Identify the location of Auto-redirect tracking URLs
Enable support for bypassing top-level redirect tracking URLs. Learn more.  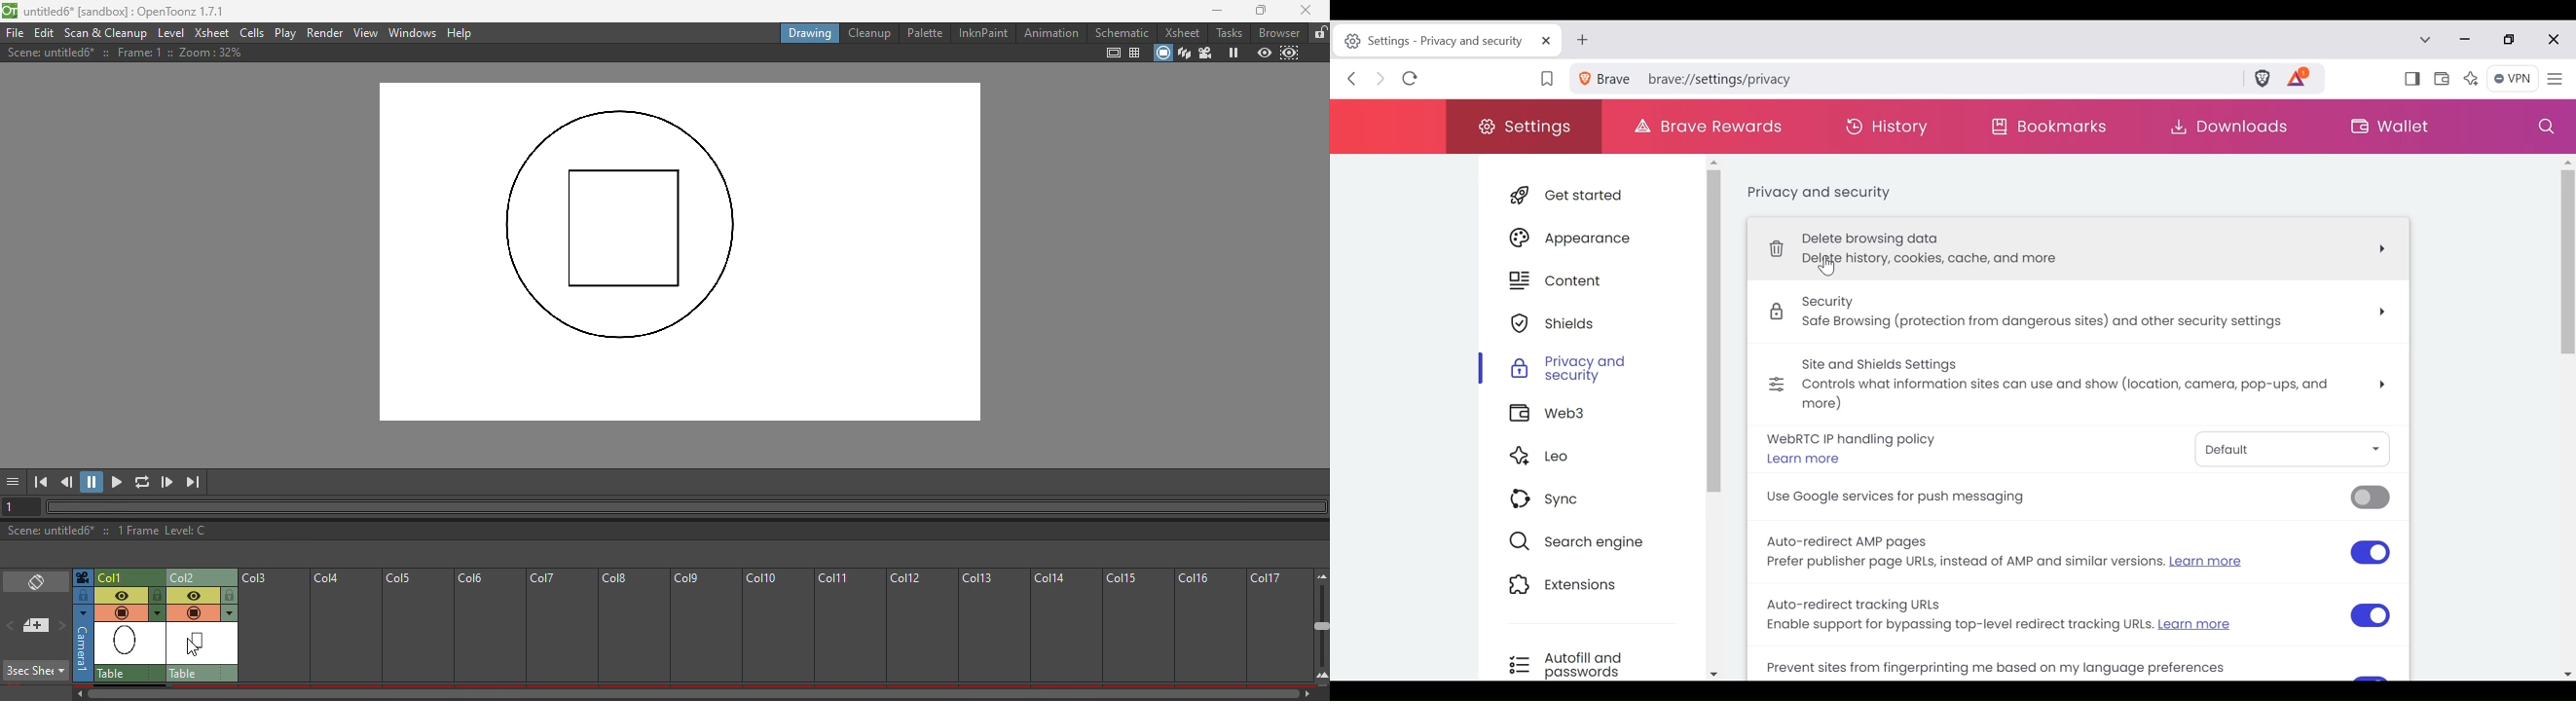
(2076, 616).